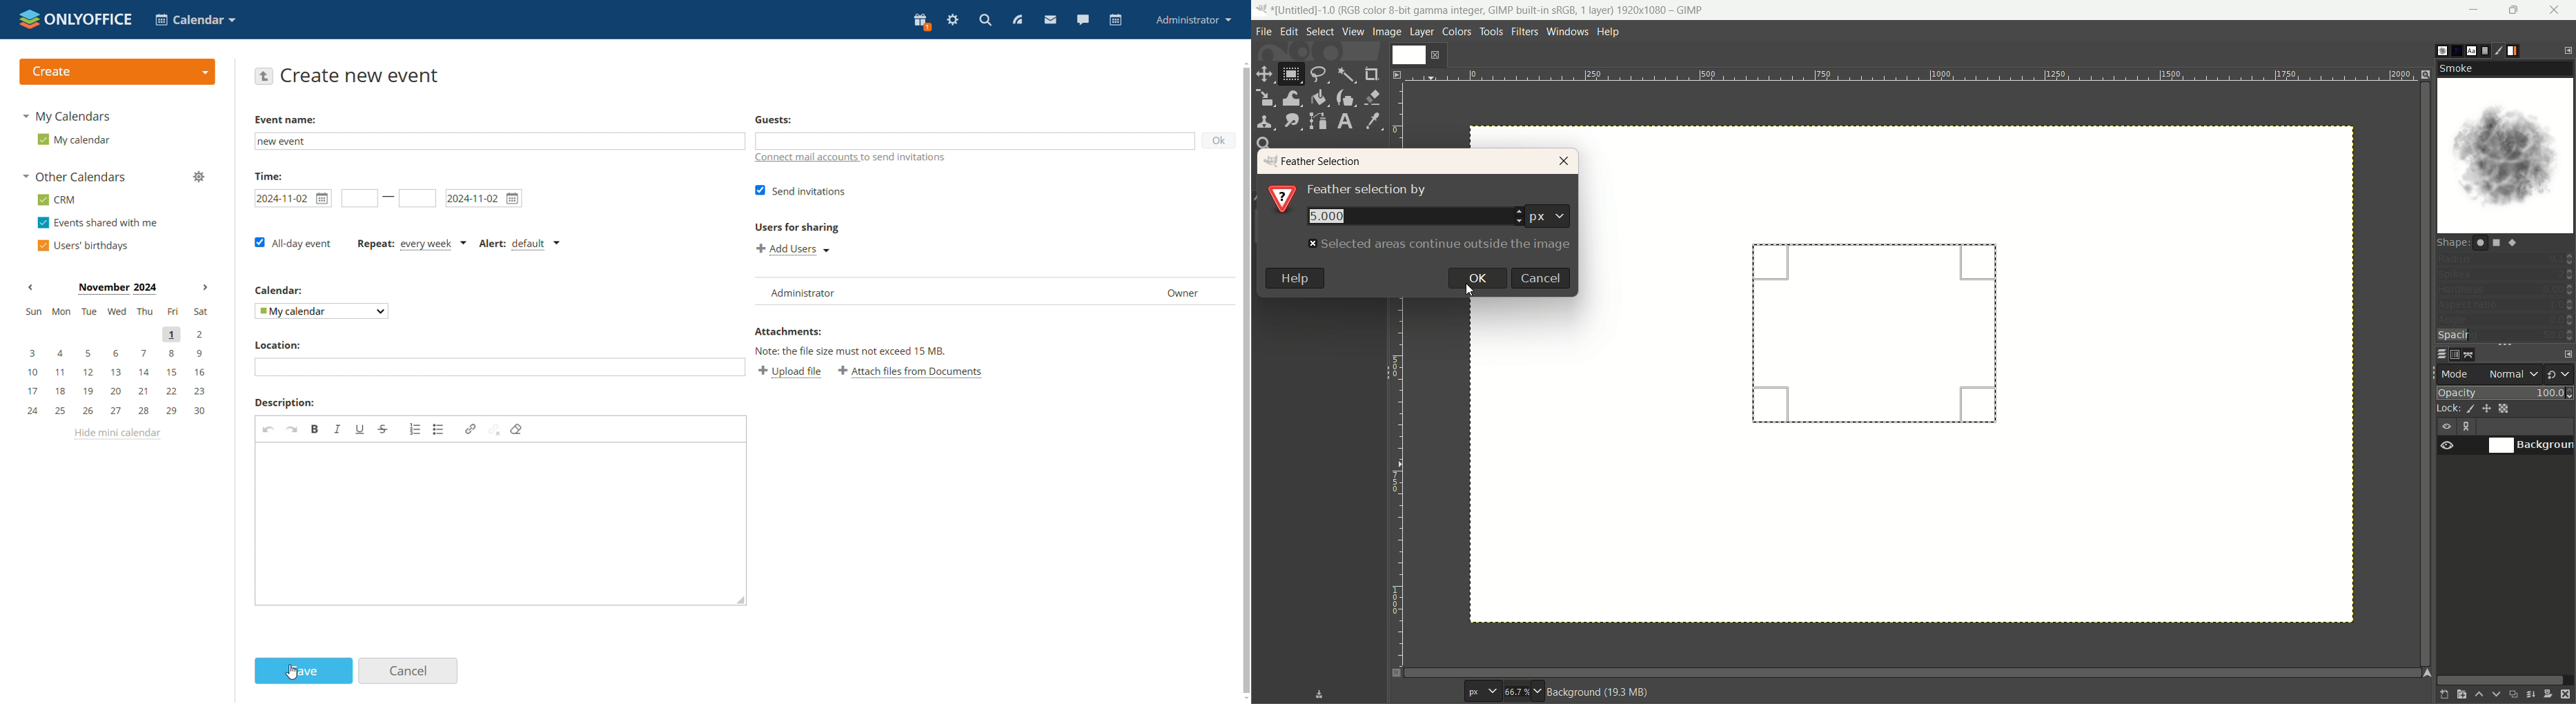 Image resolution: width=2576 pixels, height=728 pixels. What do you see at coordinates (74, 139) in the screenshot?
I see `my calendar` at bounding box center [74, 139].